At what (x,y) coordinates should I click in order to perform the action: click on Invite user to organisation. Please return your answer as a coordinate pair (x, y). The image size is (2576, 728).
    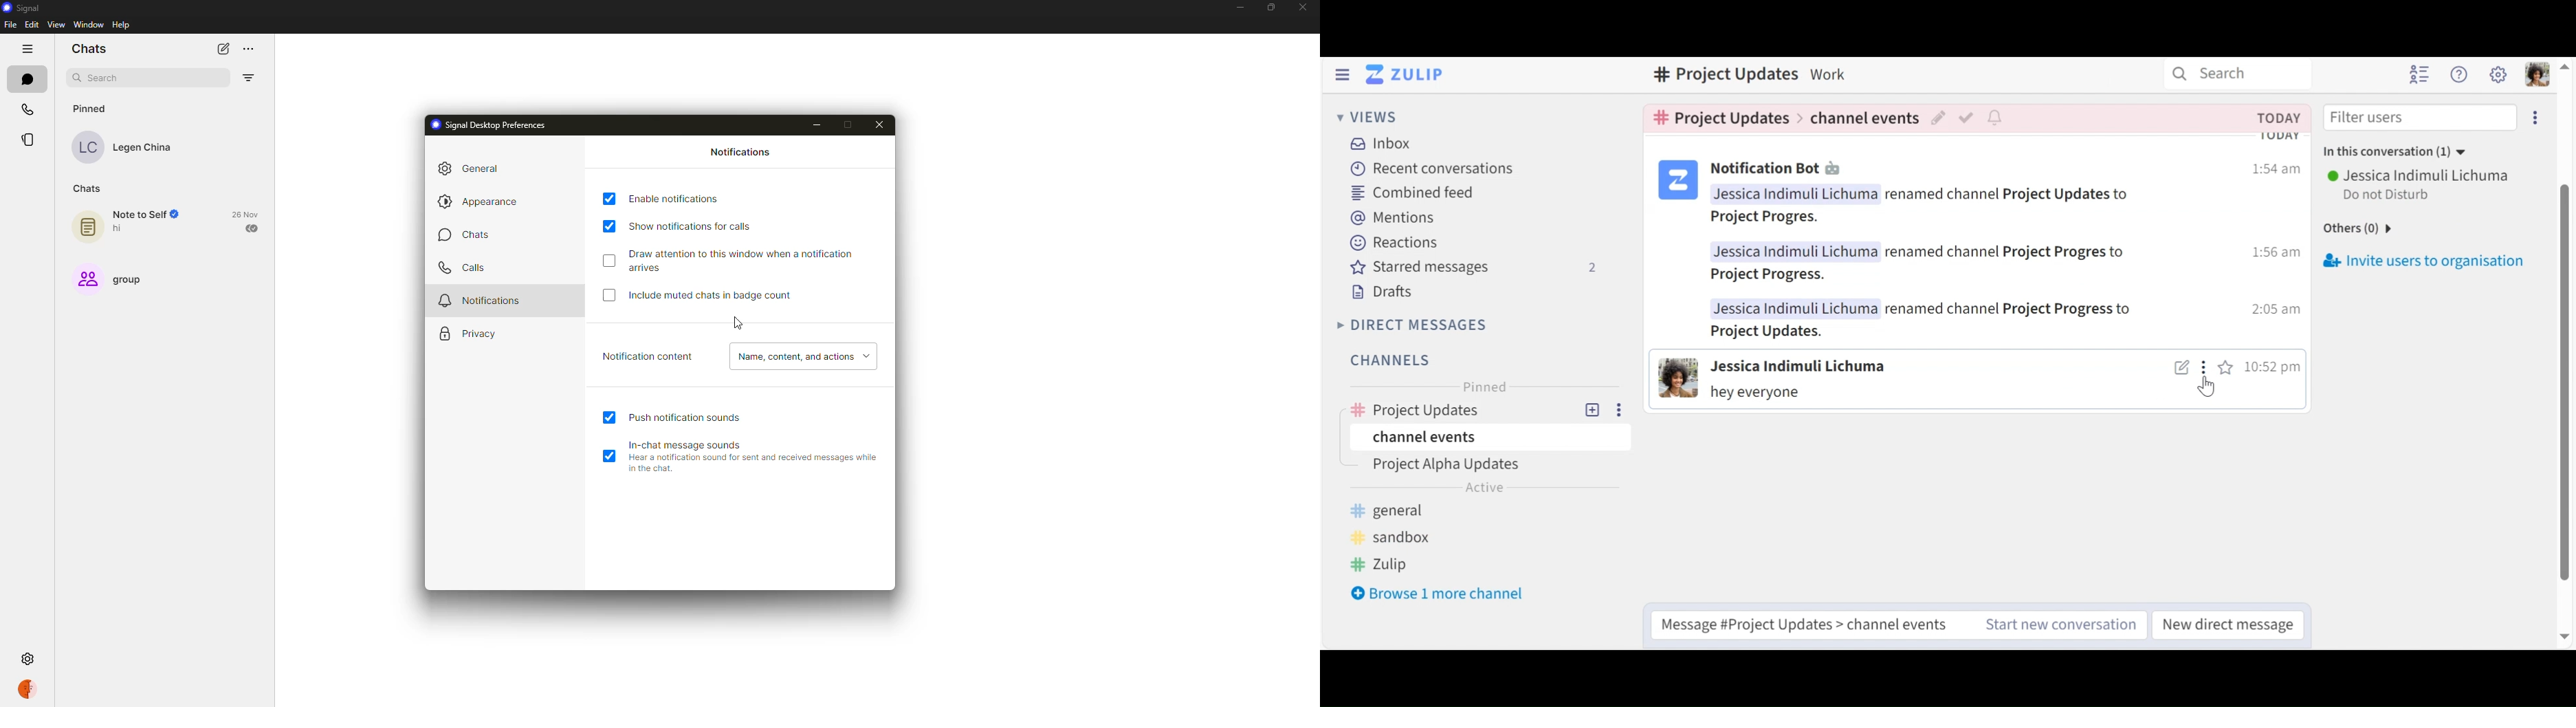
    Looking at the image, I should click on (2535, 119).